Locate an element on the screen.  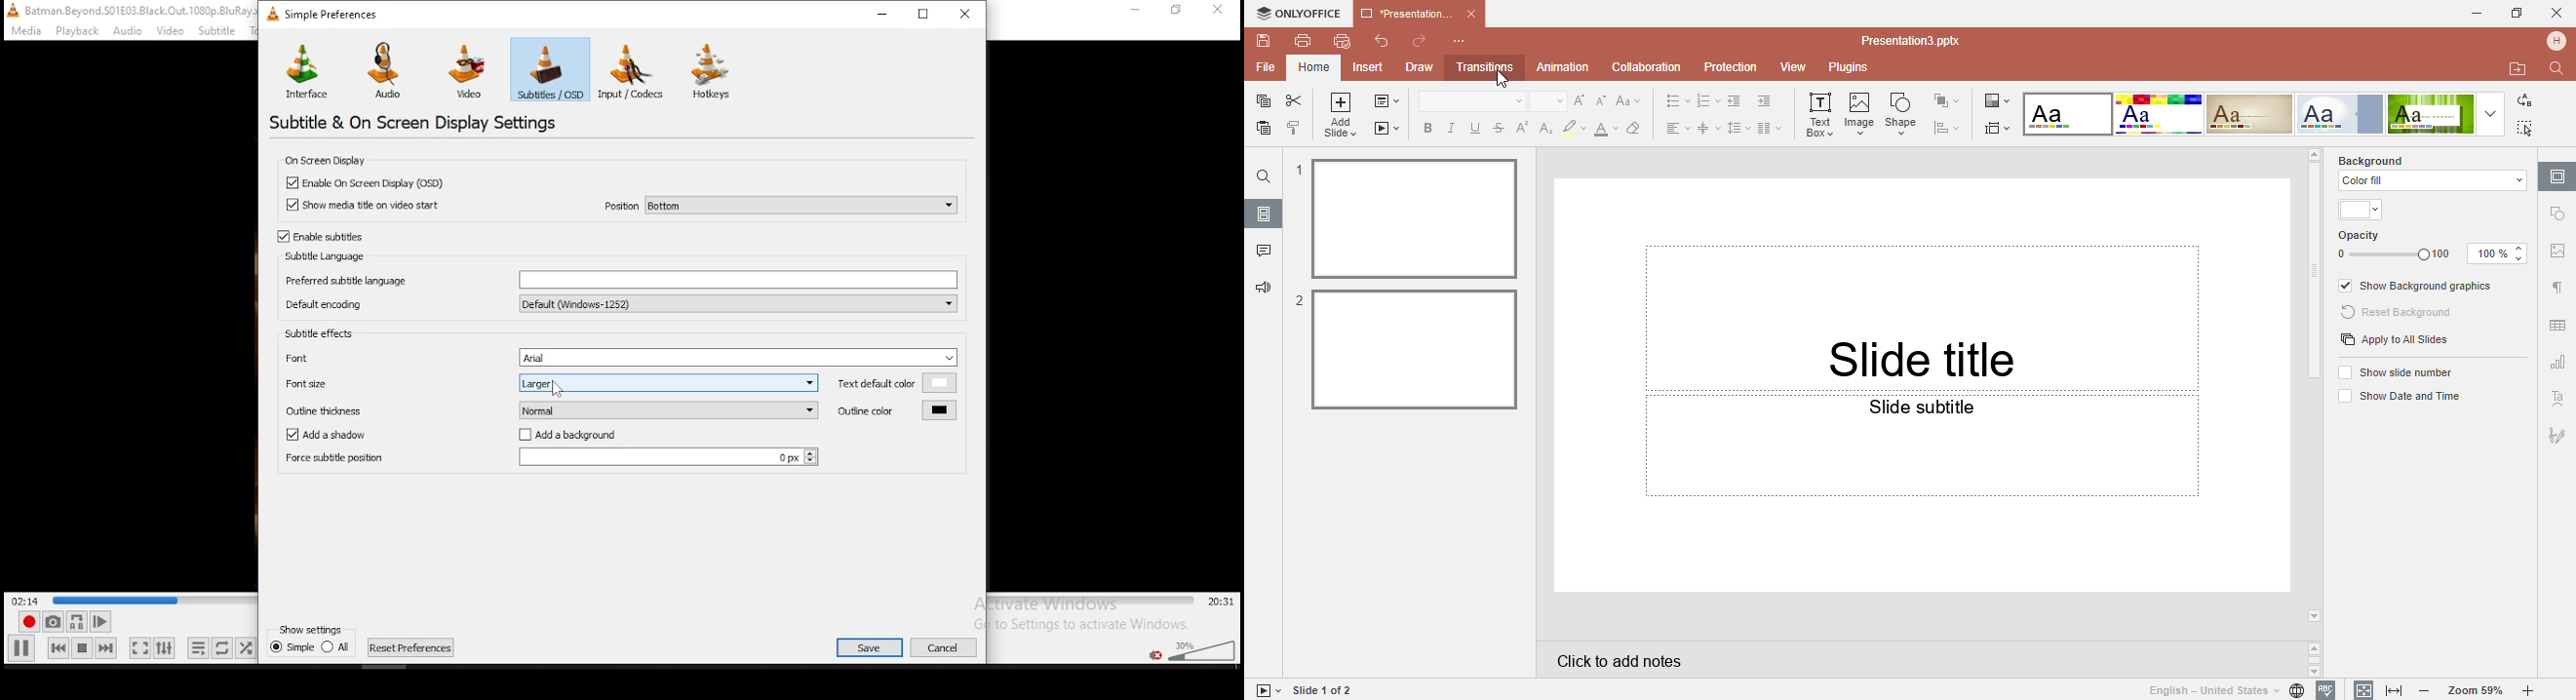
Shape settings is located at coordinates (2559, 214).